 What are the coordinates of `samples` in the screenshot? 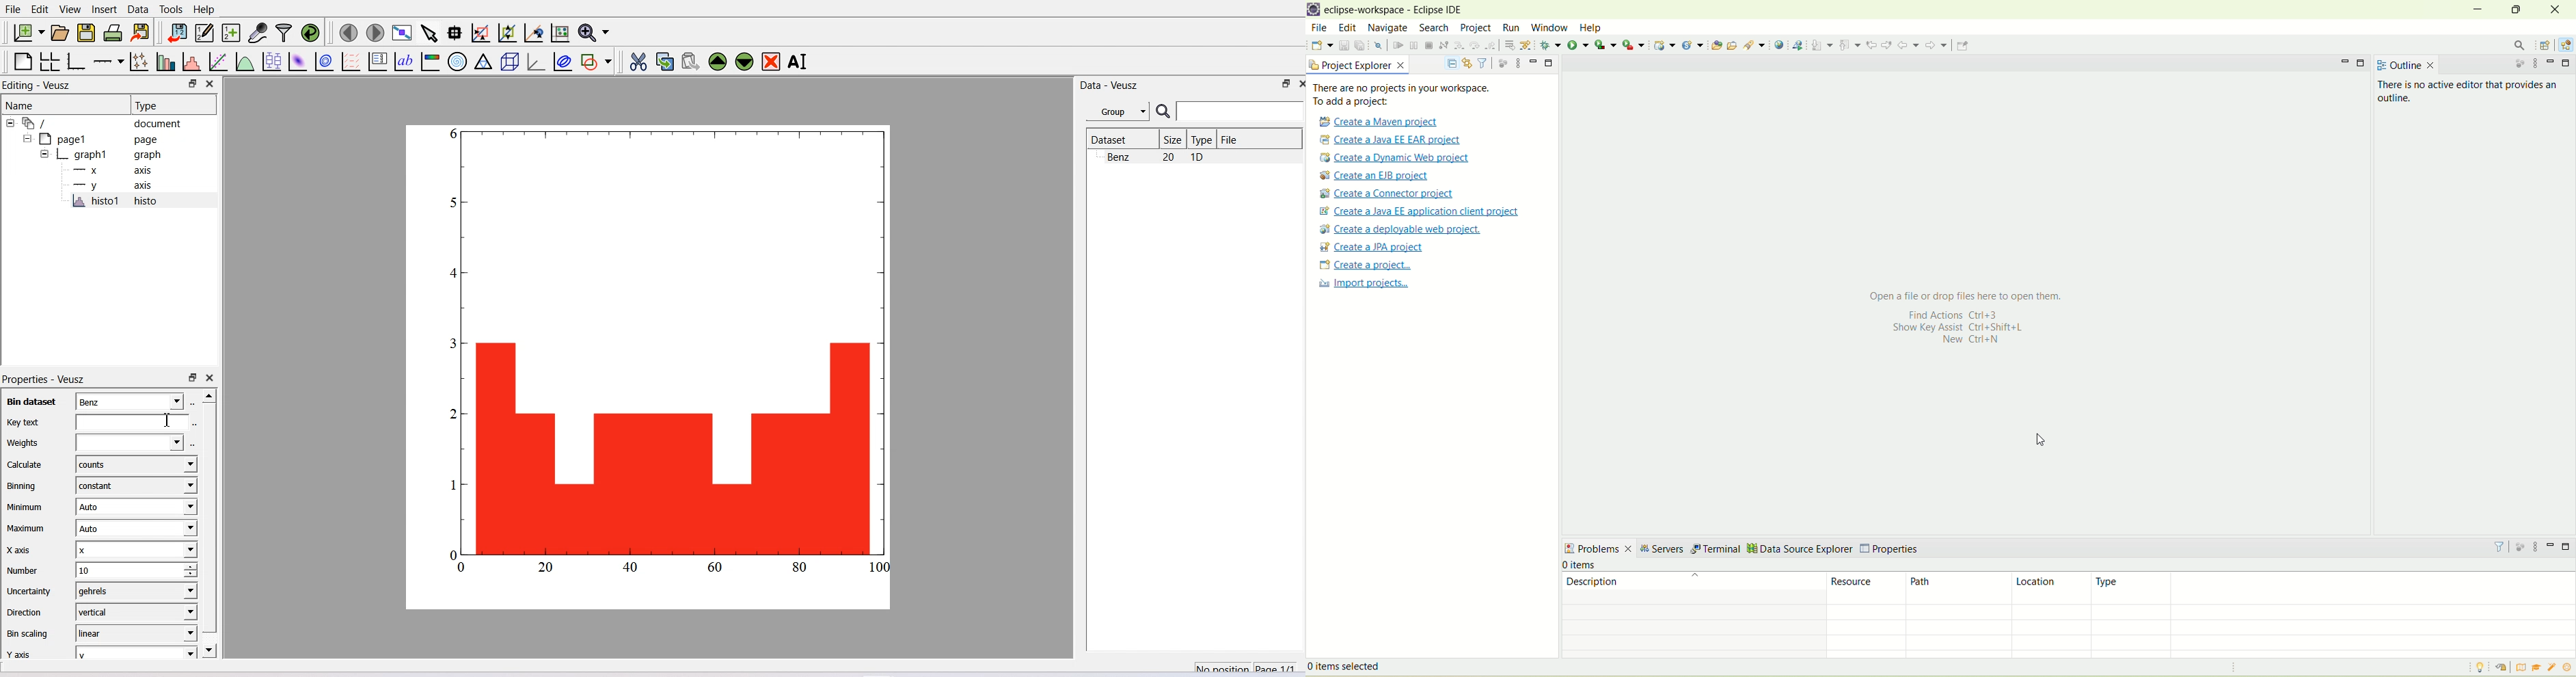 It's located at (2553, 668).